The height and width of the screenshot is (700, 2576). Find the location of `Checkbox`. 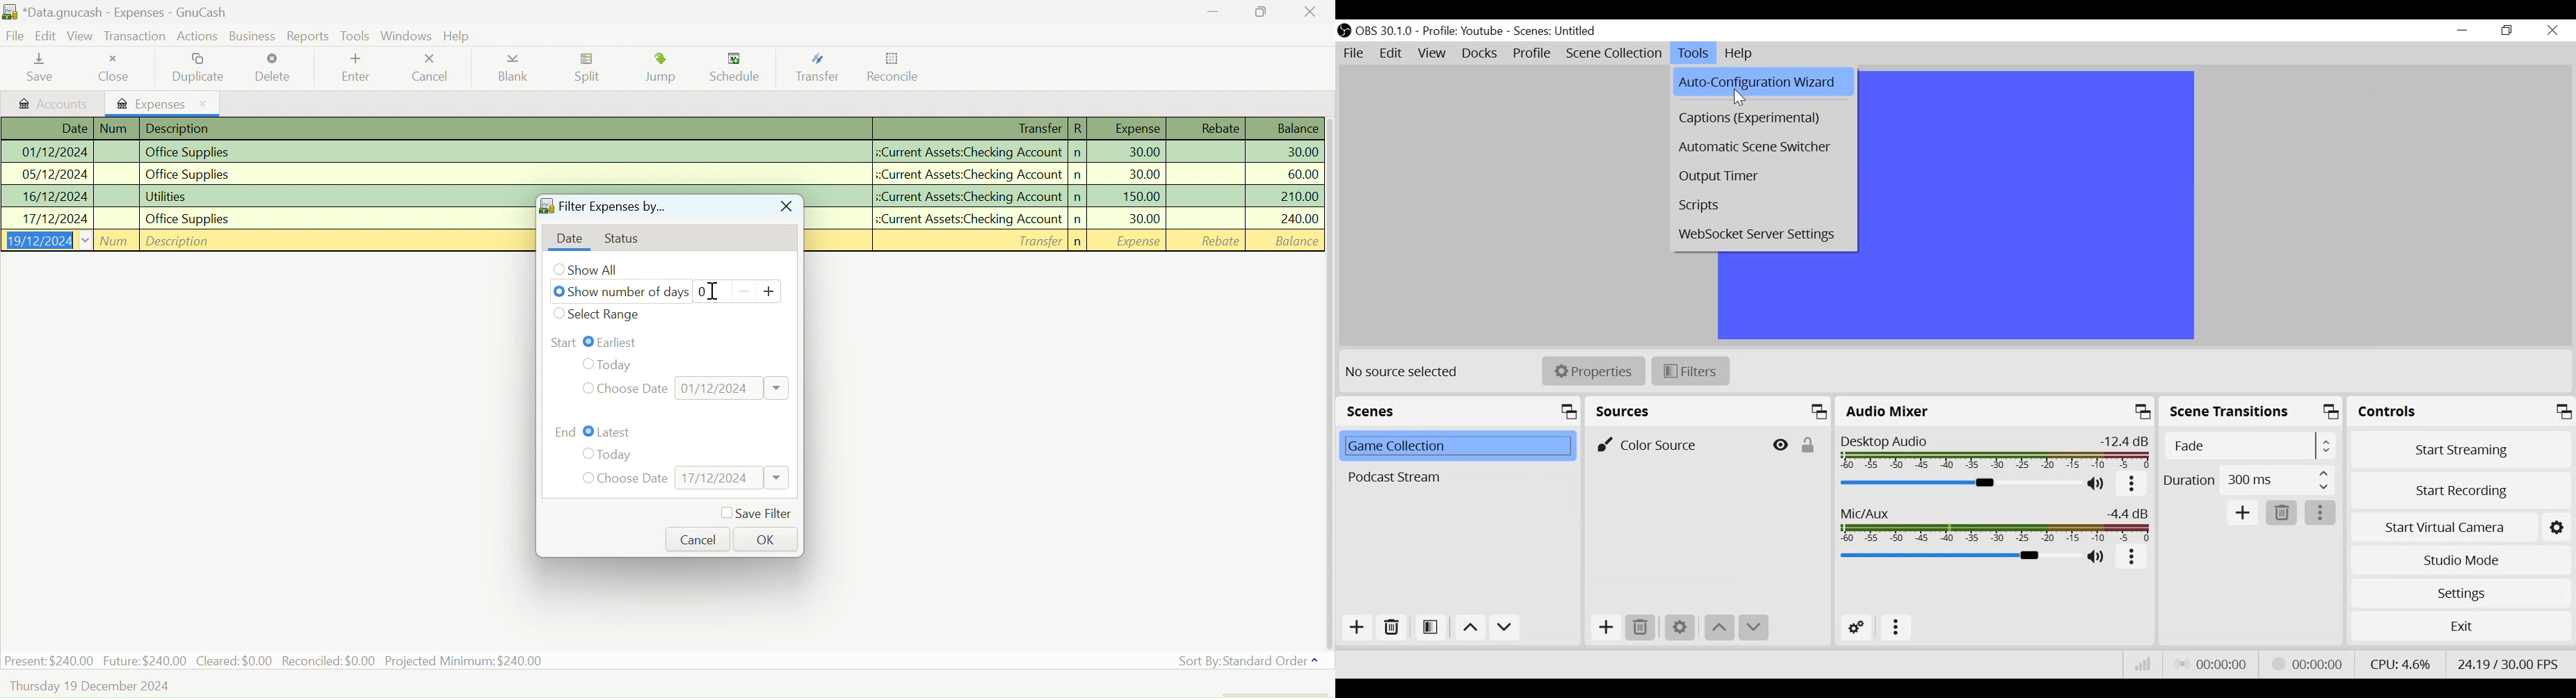

Checkbox is located at coordinates (561, 314).